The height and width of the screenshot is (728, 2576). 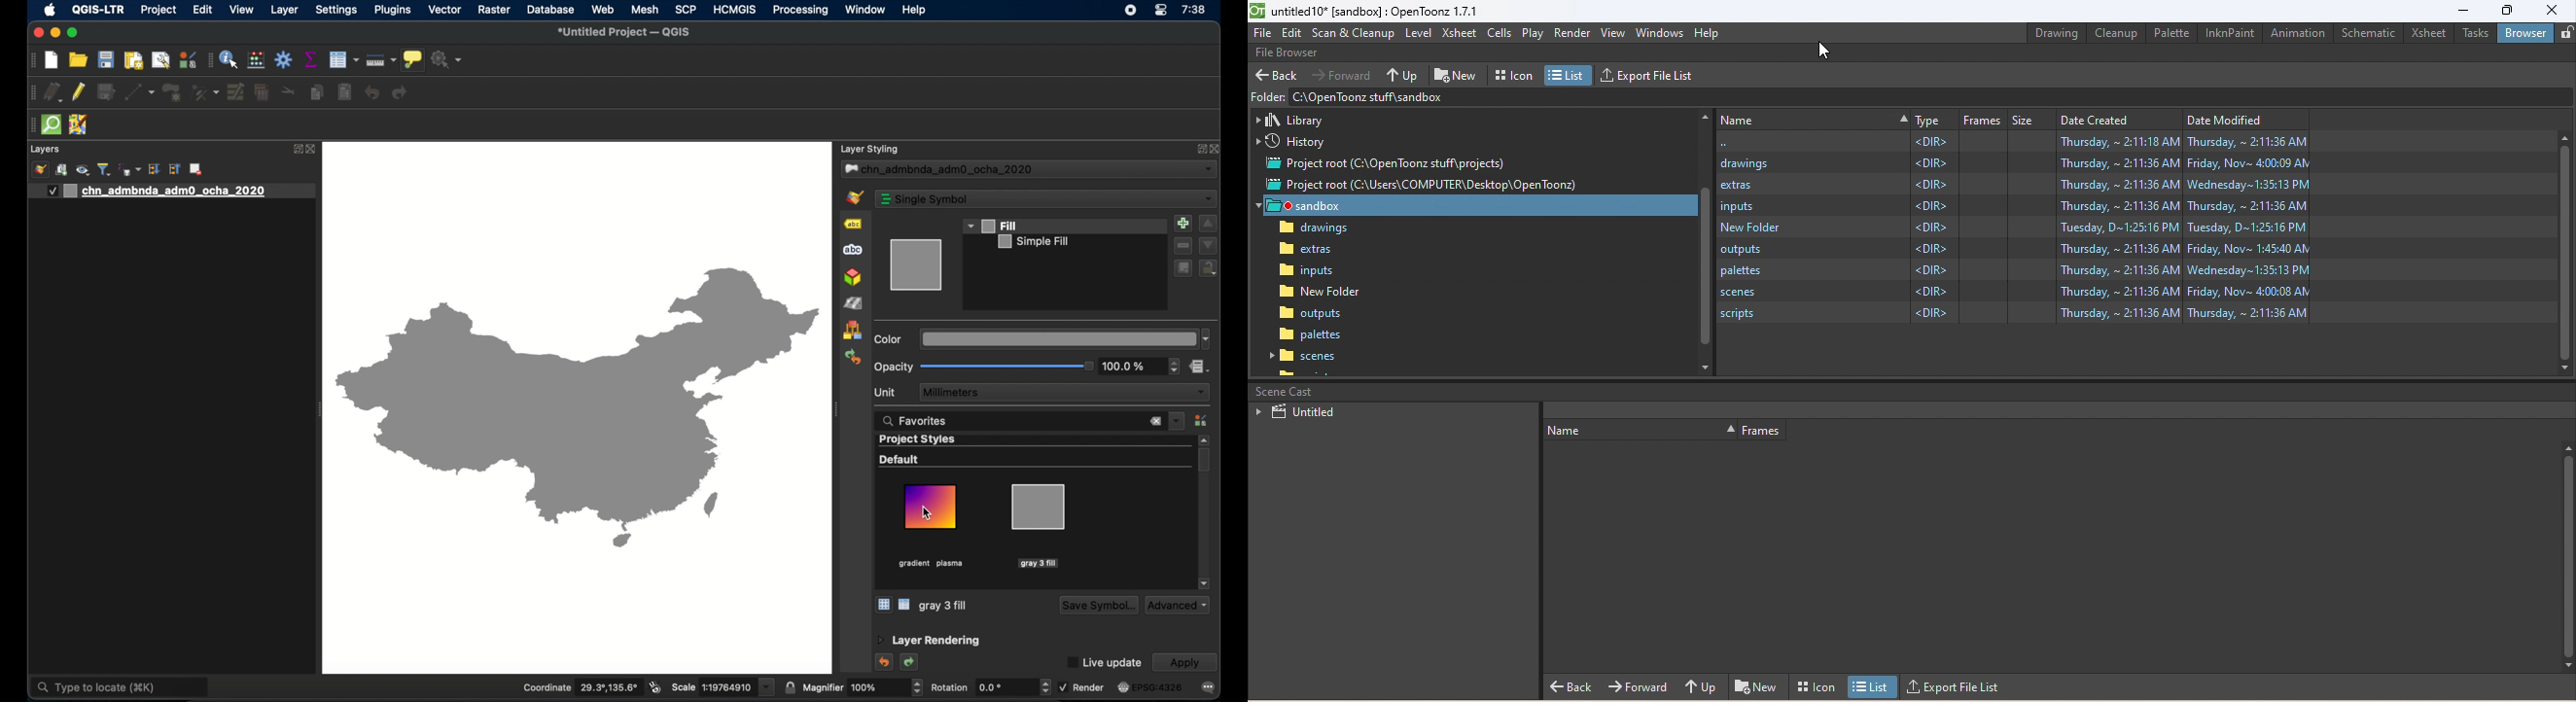 What do you see at coordinates (1198, 150) in the screenshot?
I see `maximize` at bounding box center [1198, 150].